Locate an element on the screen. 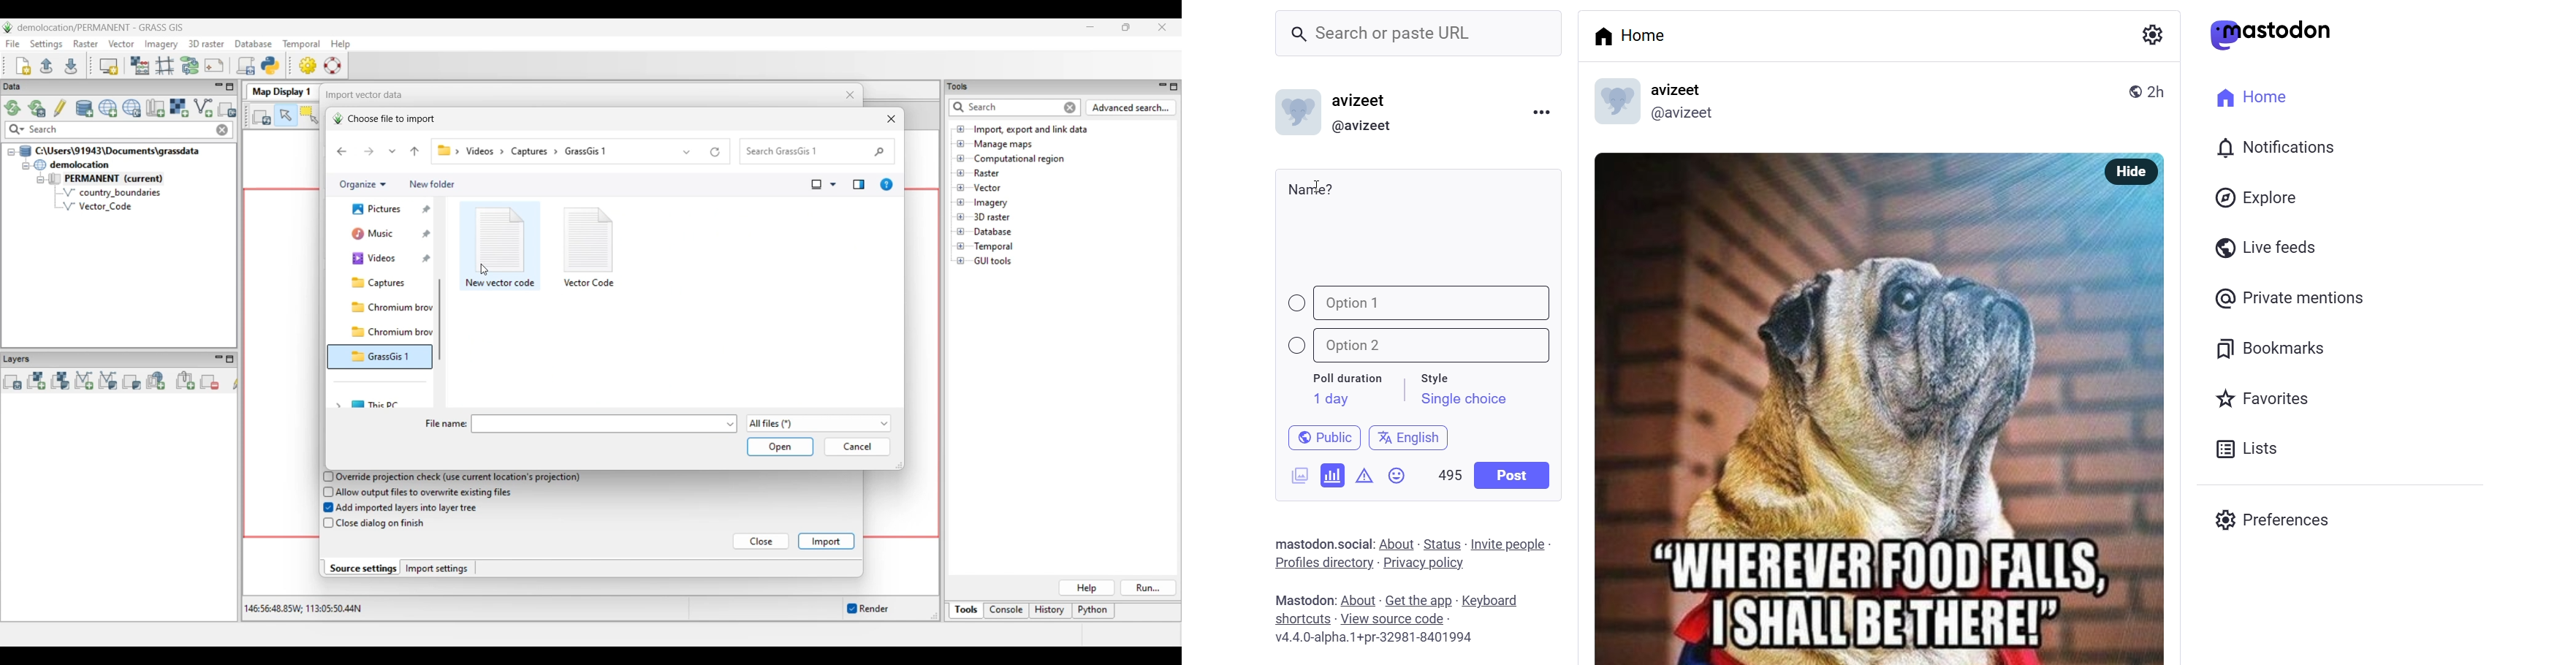  1 day is located at coordinates (1329, 399).